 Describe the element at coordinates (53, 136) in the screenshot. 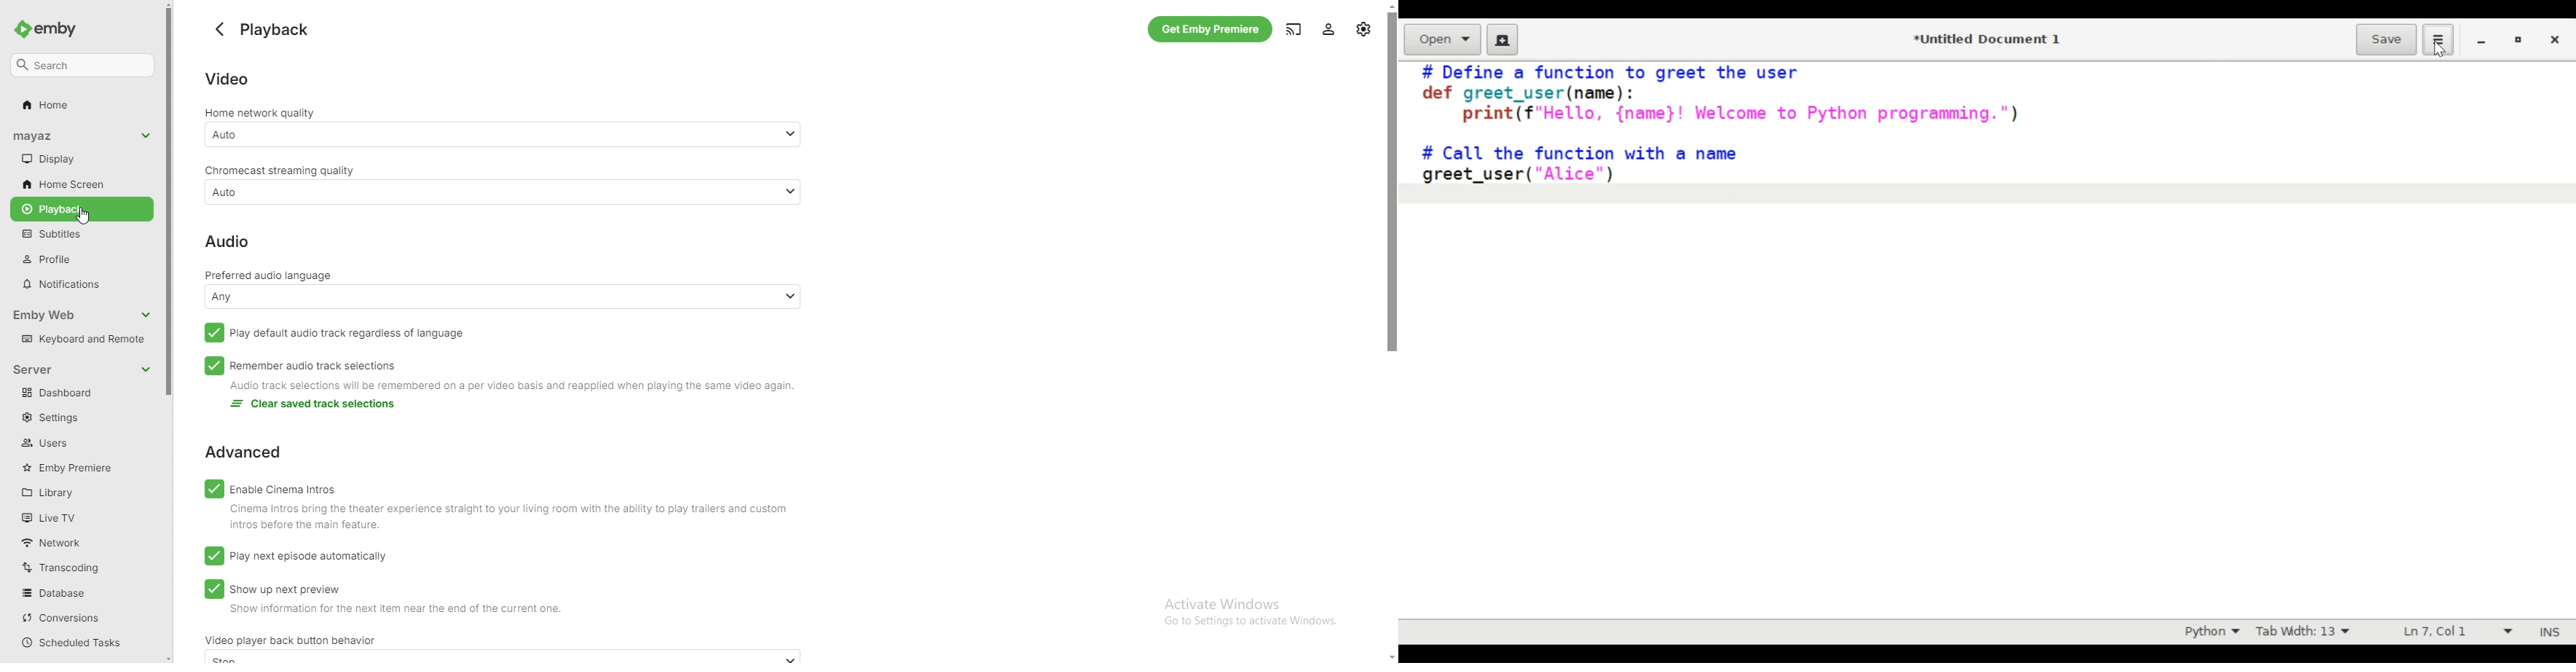

I see `username` at that location.